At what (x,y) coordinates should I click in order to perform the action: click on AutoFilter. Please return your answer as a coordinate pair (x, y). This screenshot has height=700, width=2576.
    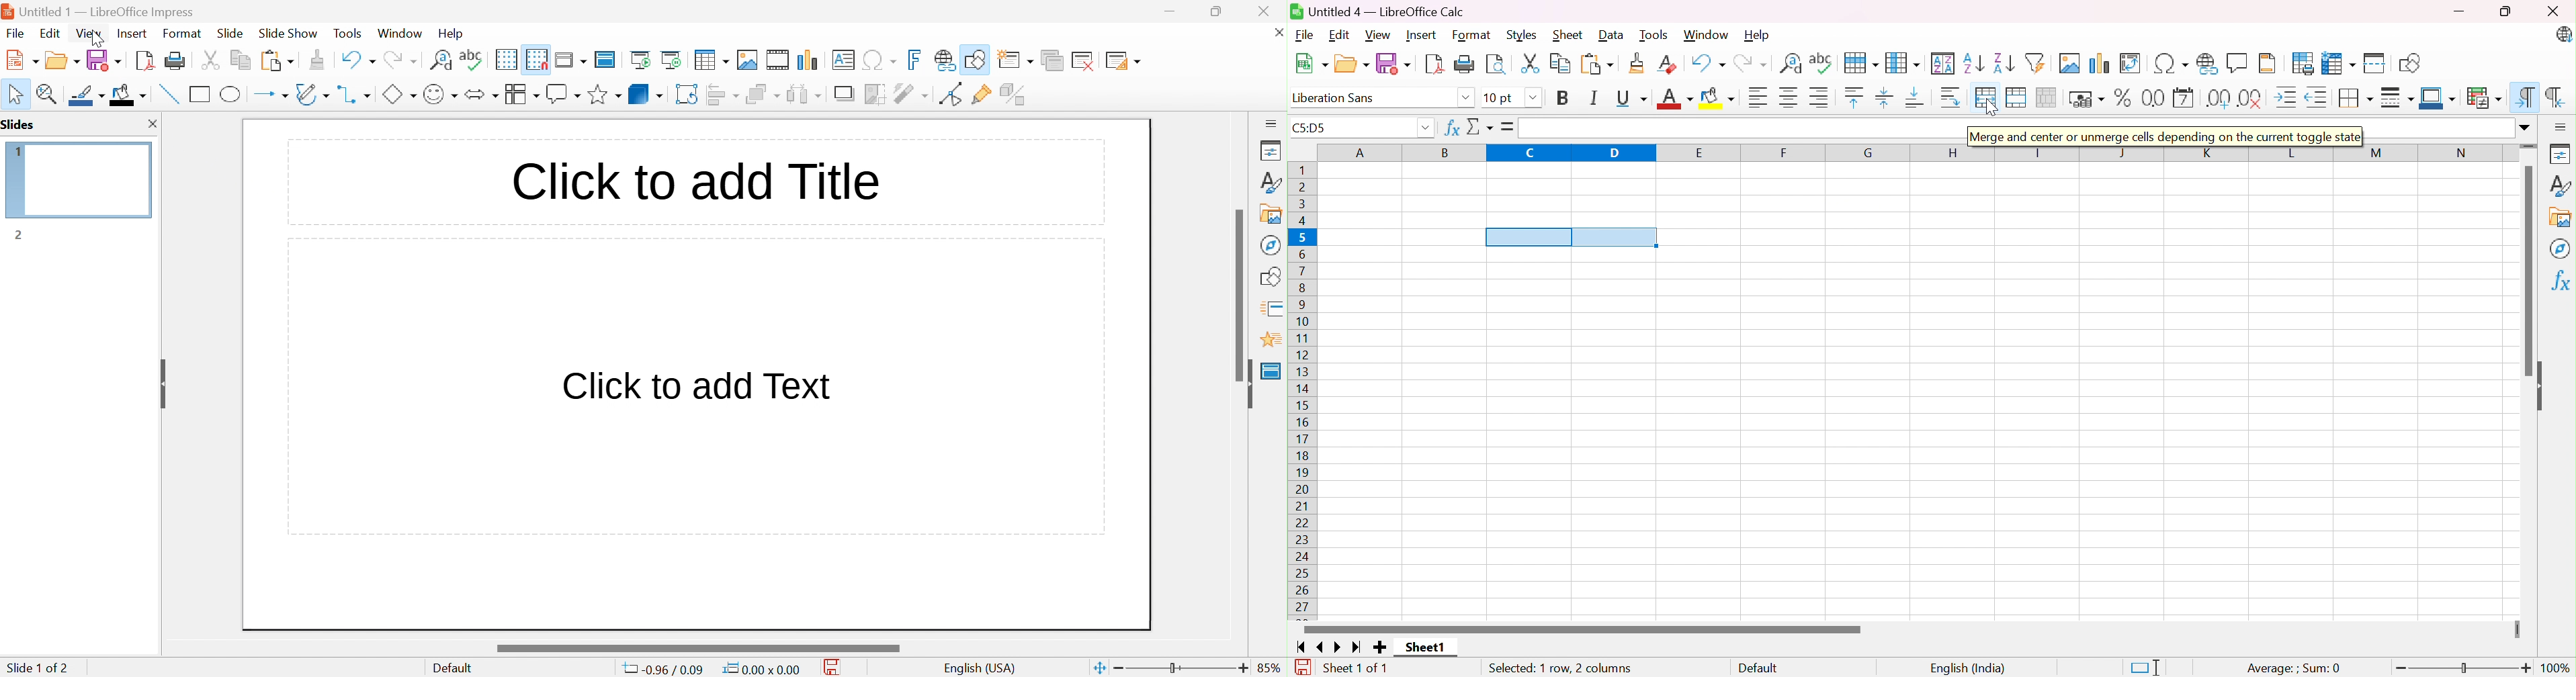
    Looking at the image, I should click on (2036, 62).